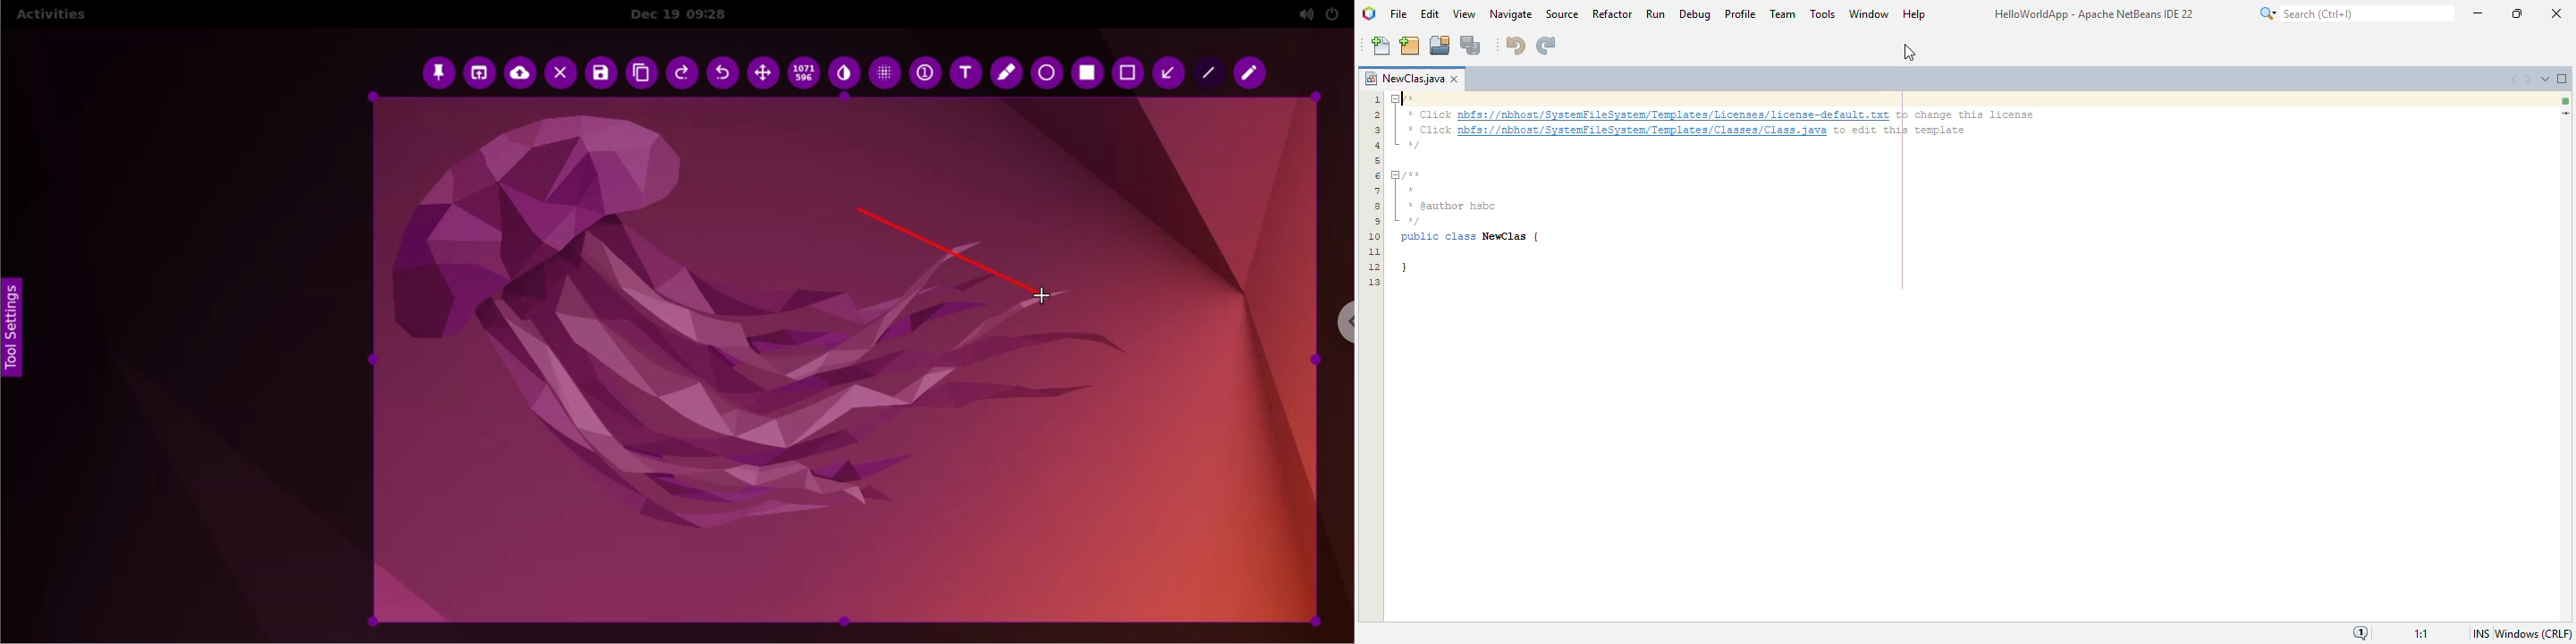 The image size is (2576, 644). Describe the element at coordinates (1612, 13) in the screenshot. I see `refactor` at that location.